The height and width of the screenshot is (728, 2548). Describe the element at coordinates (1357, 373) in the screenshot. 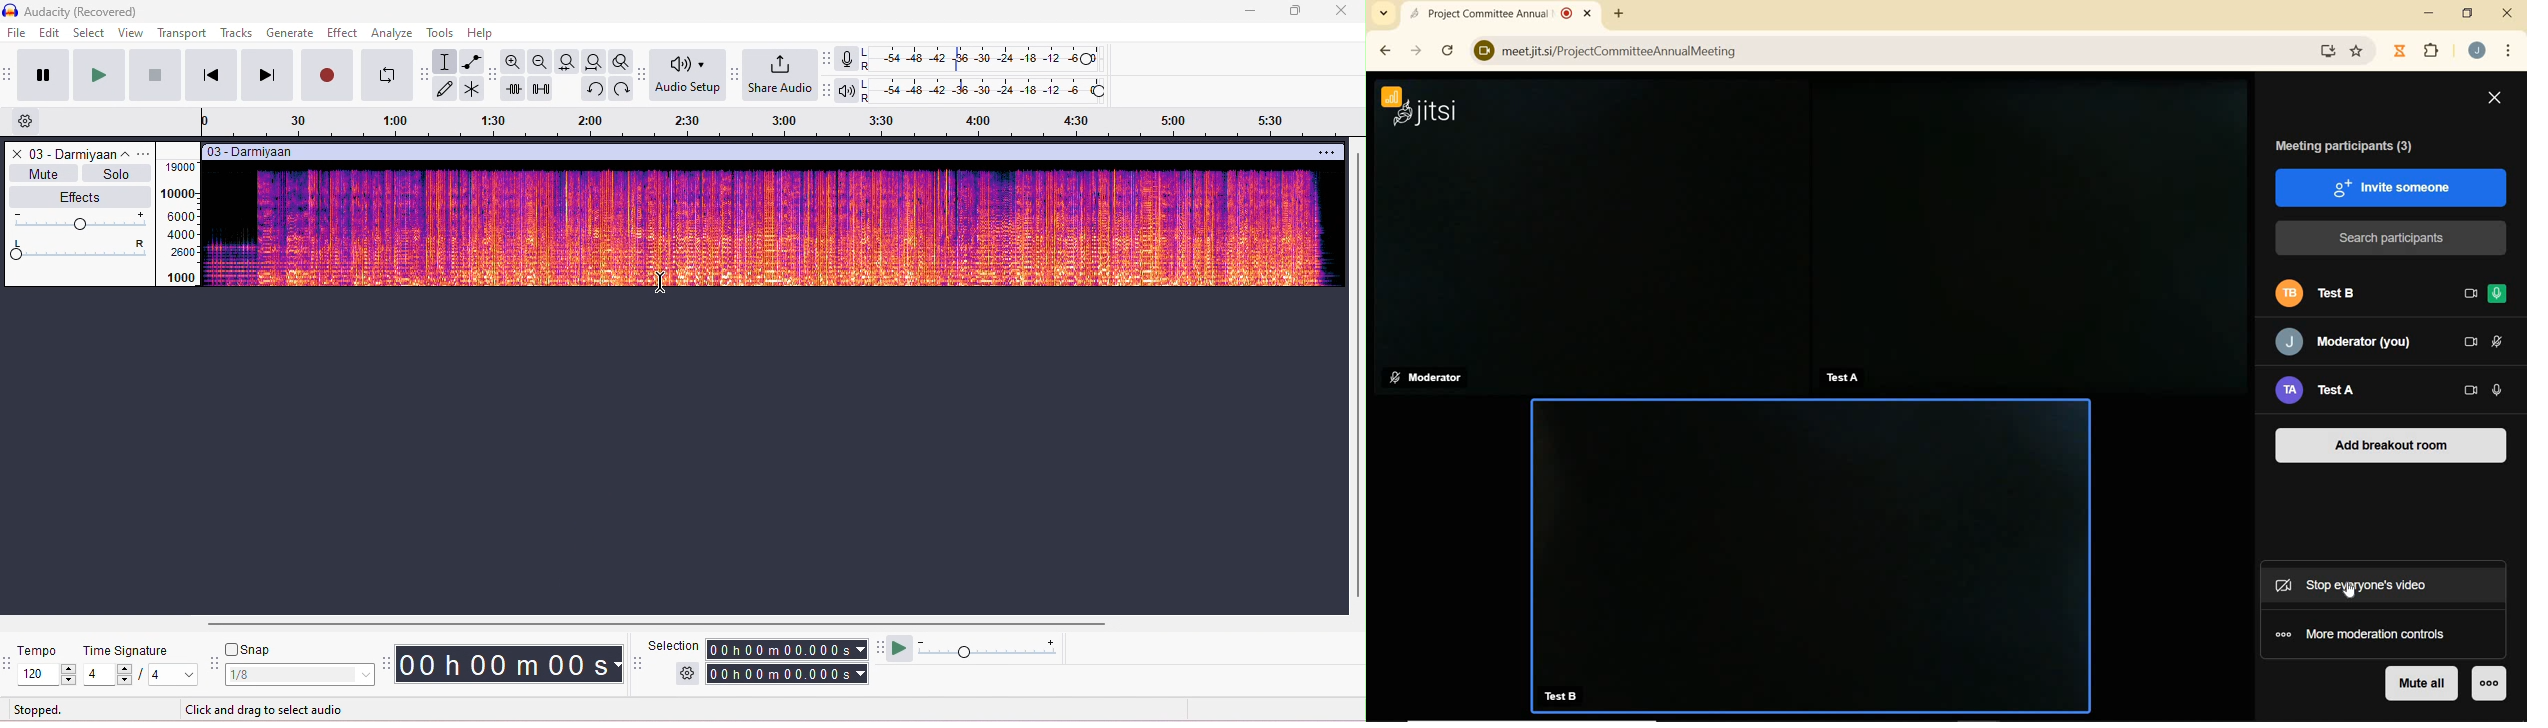

I see `vertical scroll bar` at that location.